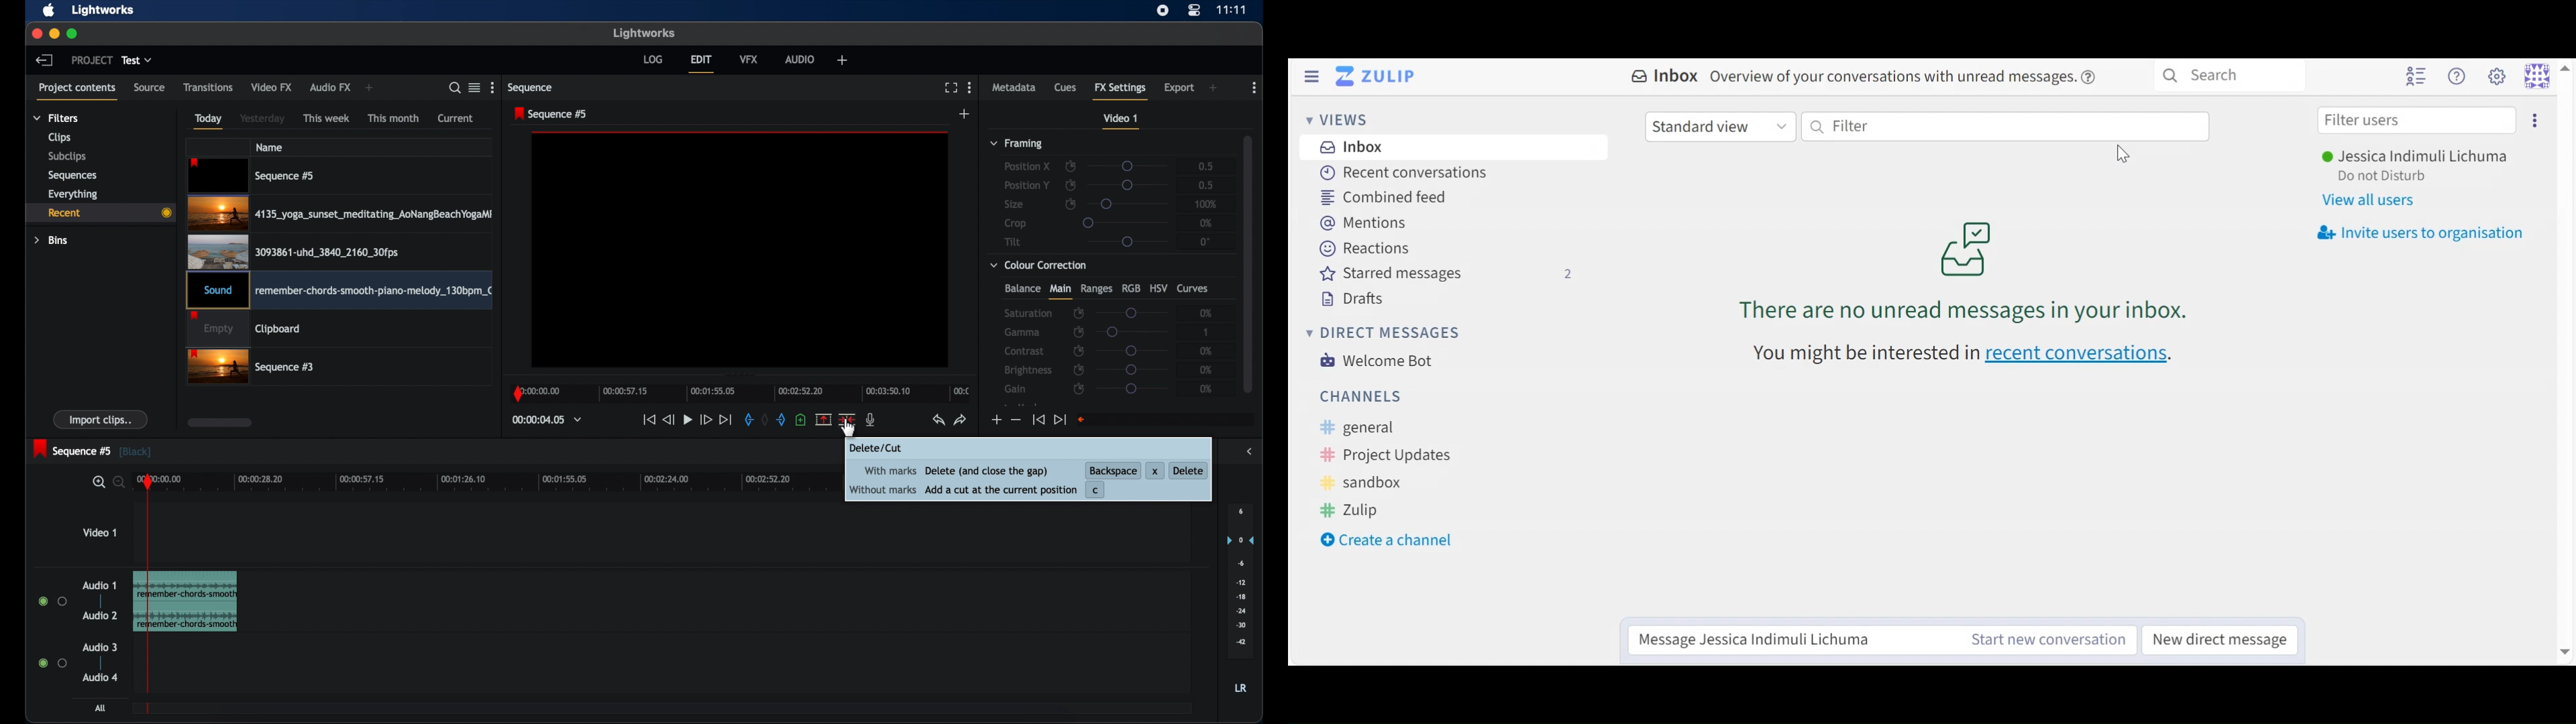 This screenshot has height=728, width=2576. Describe the element at coordinates (1065, 86) in the screenshot. I see `cues` at that location.